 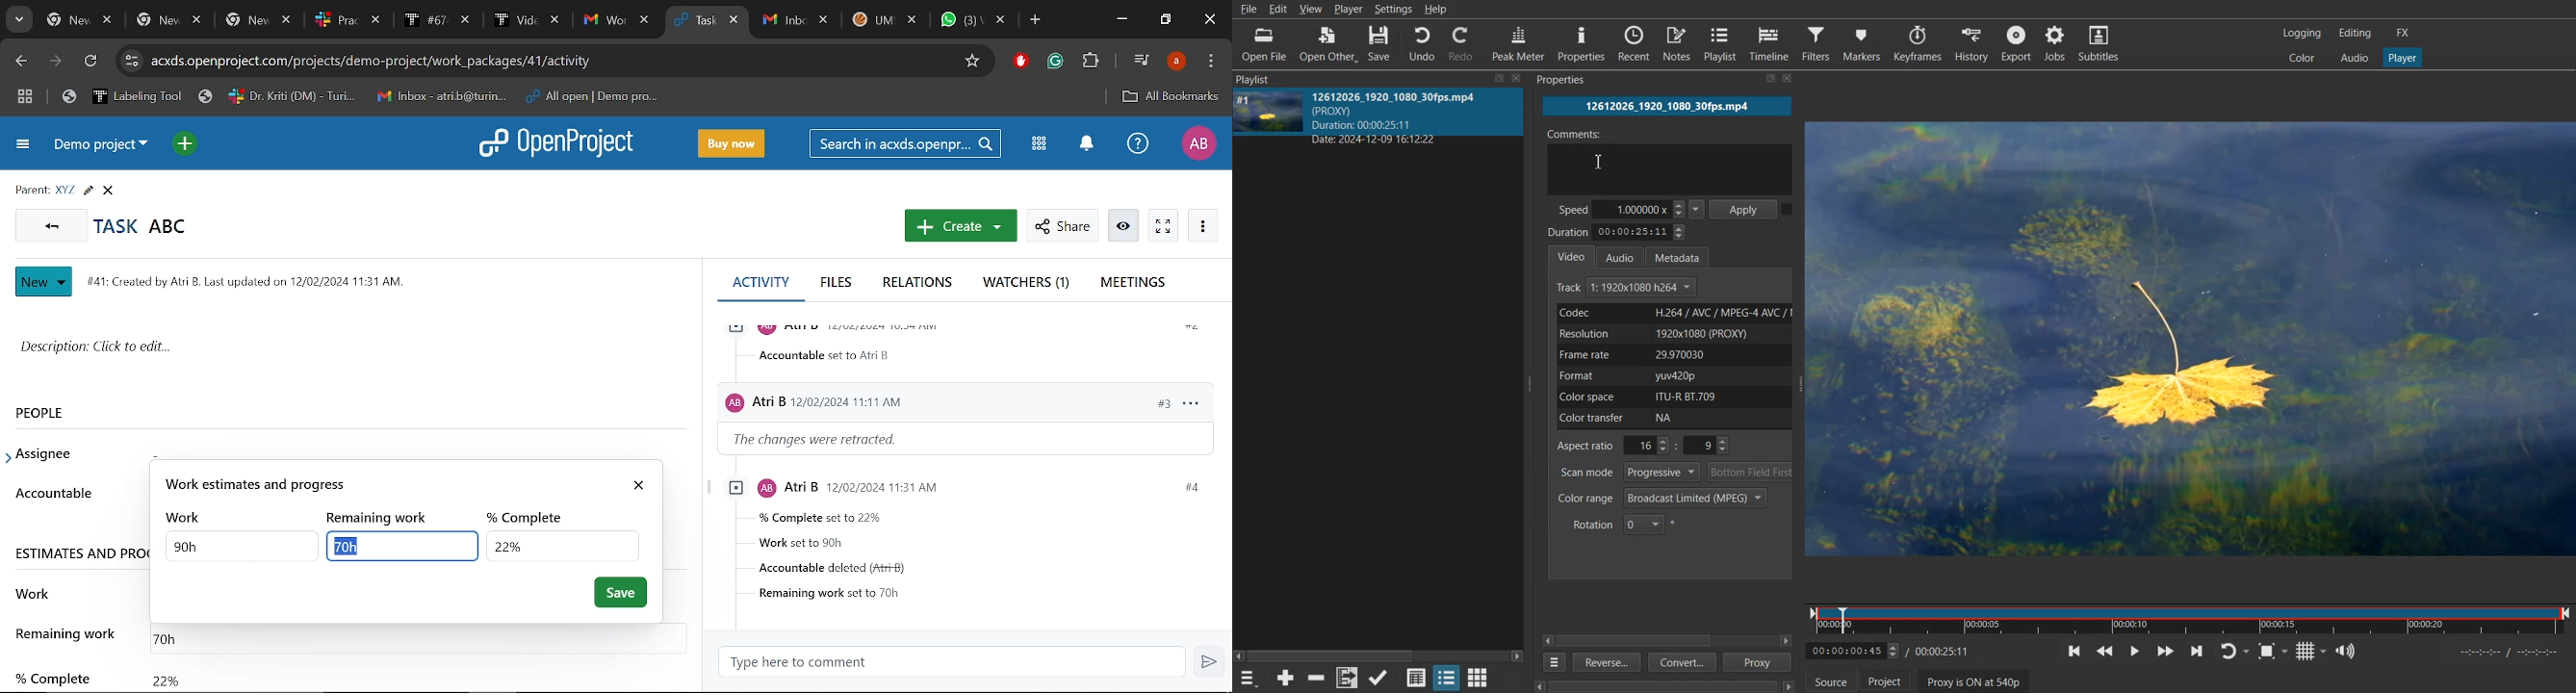 I want to click on Timeline, so click(x=2189, y=617).